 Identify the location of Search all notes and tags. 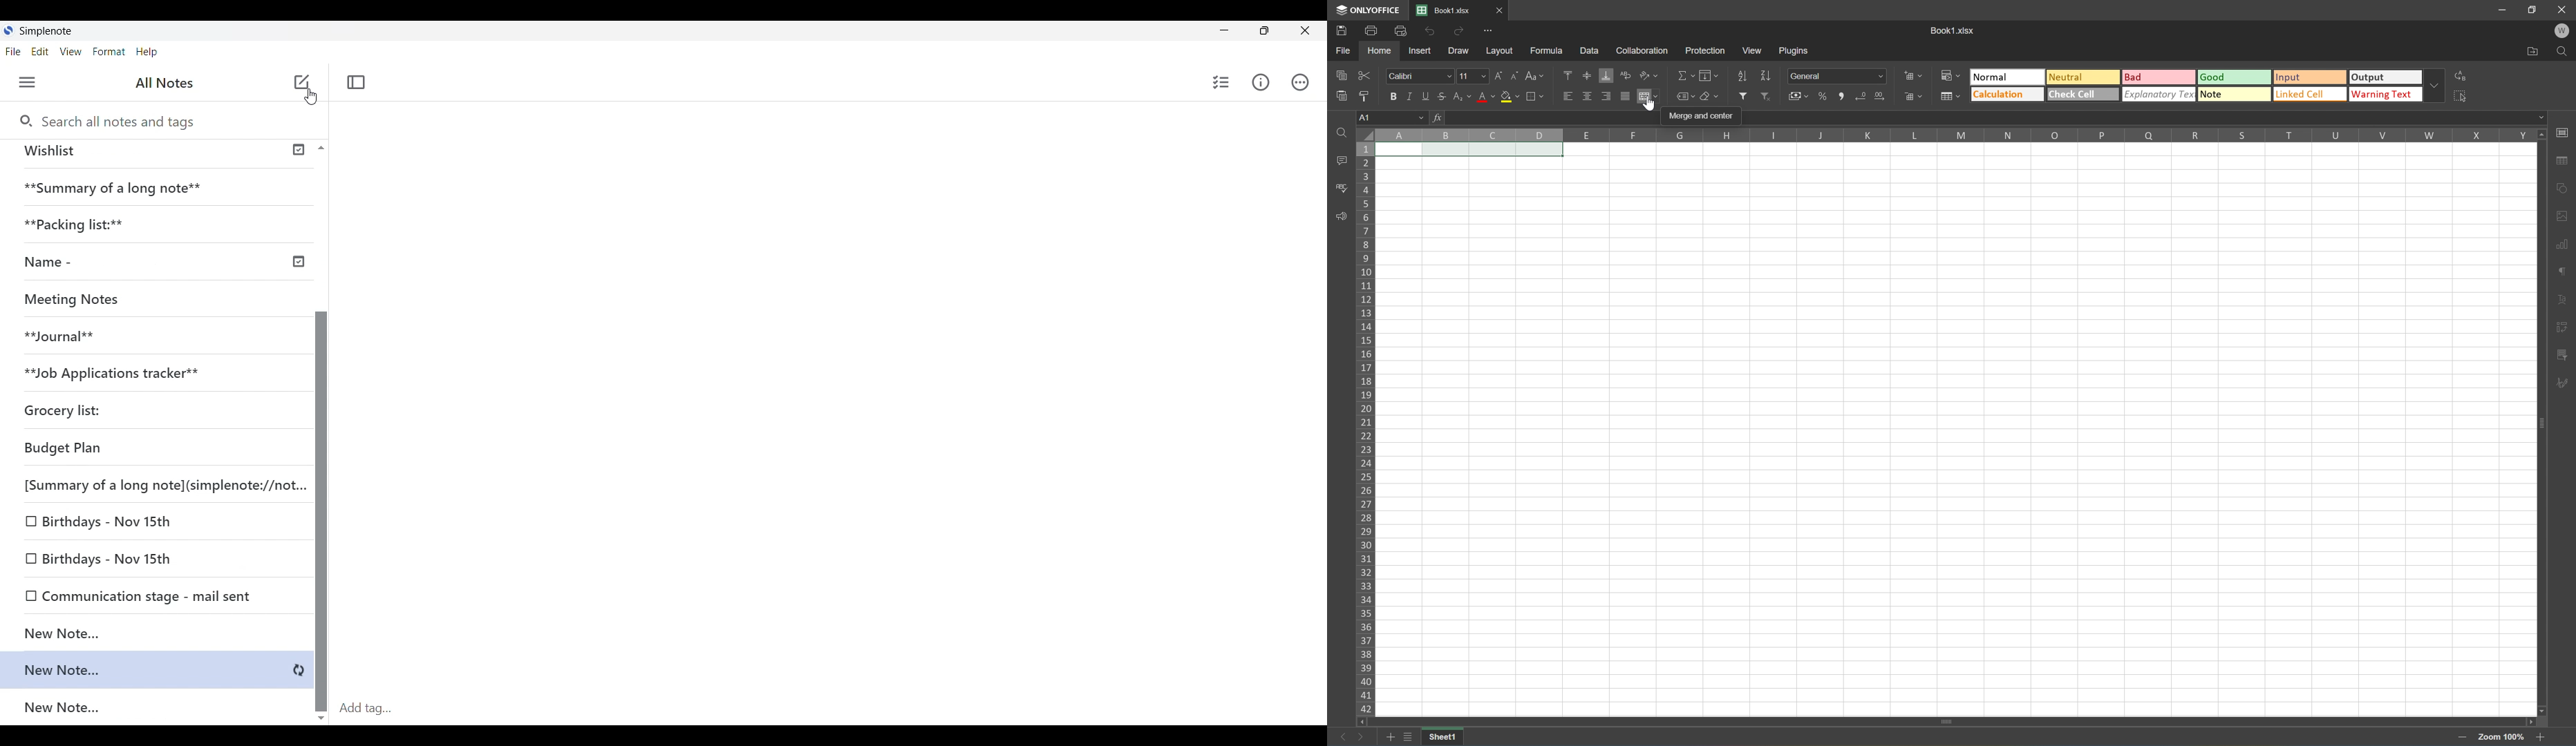
(113, 117).